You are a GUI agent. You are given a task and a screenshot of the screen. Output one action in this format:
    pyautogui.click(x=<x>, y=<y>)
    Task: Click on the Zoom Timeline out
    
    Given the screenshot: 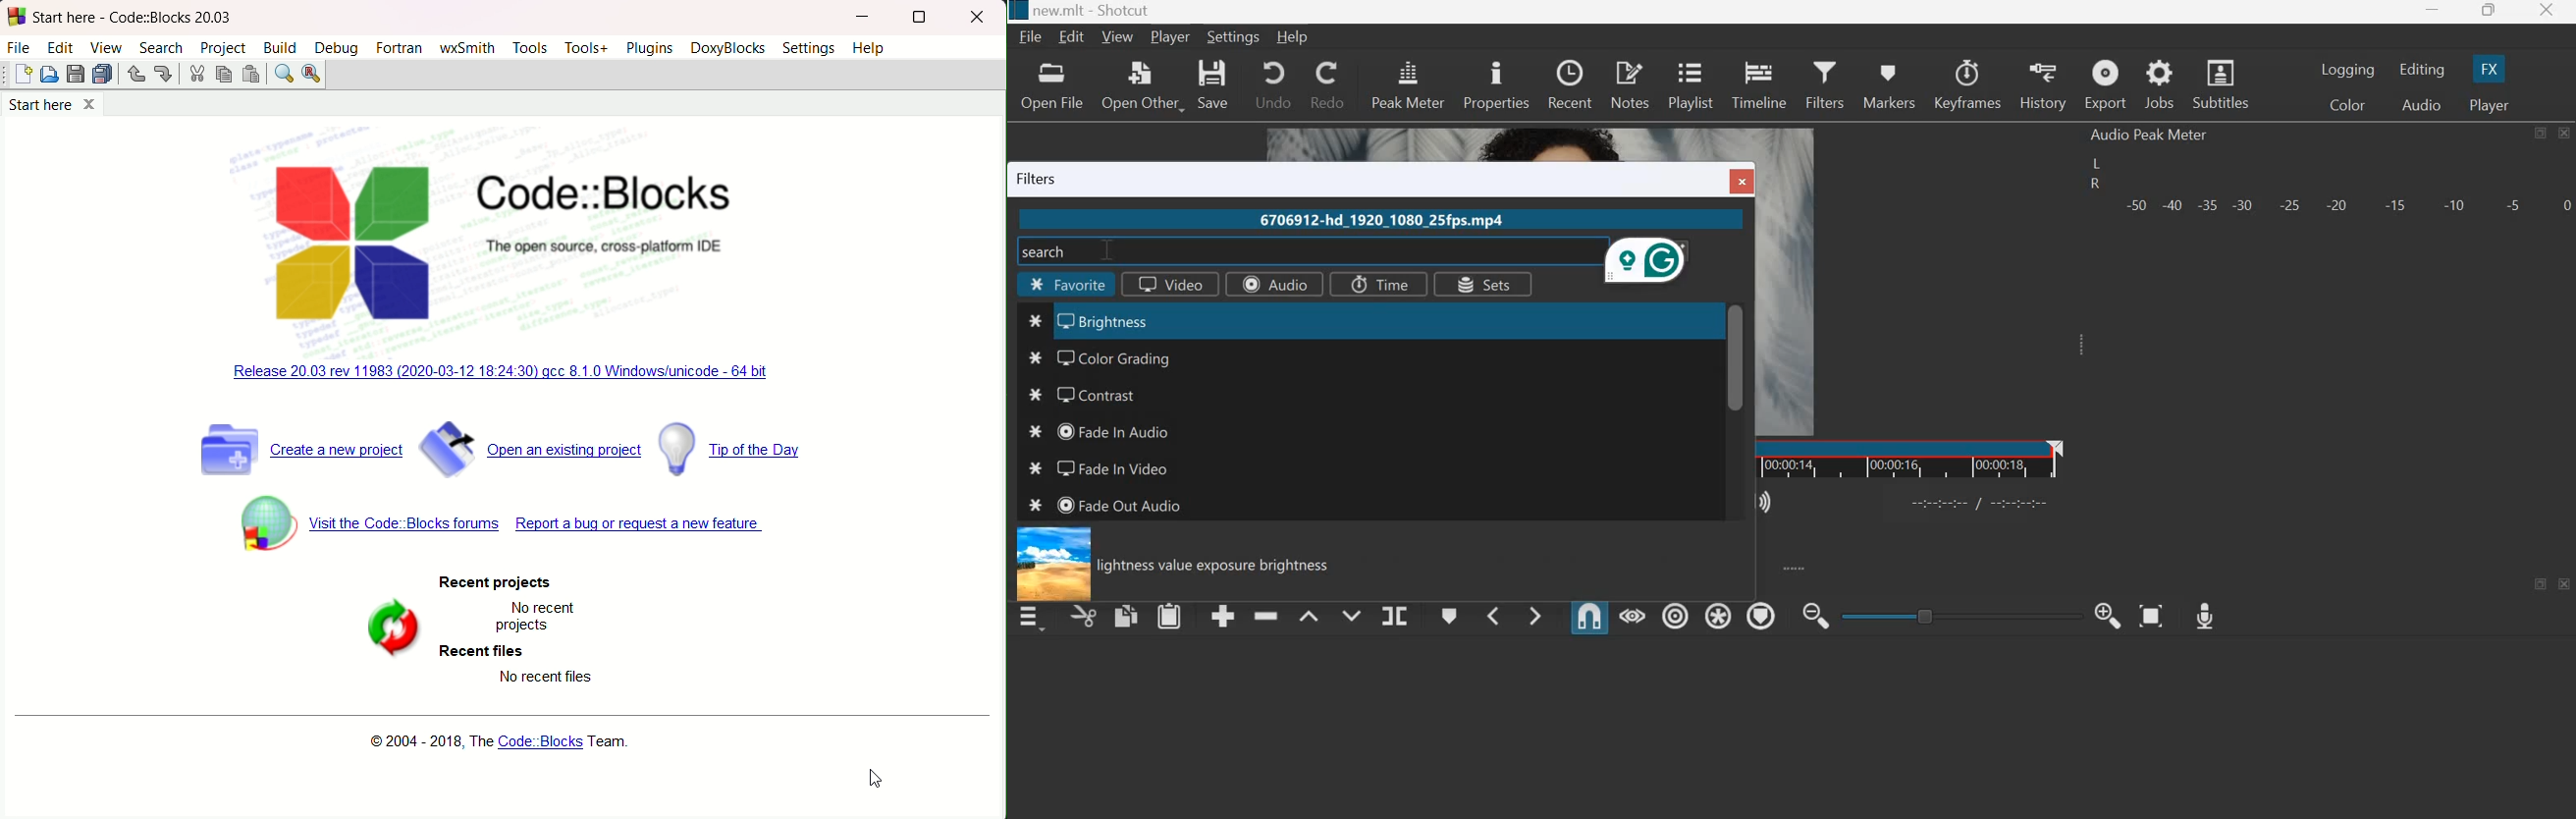 What is the action you would take?
    pyautogui.click(x=1815, y=617)
    